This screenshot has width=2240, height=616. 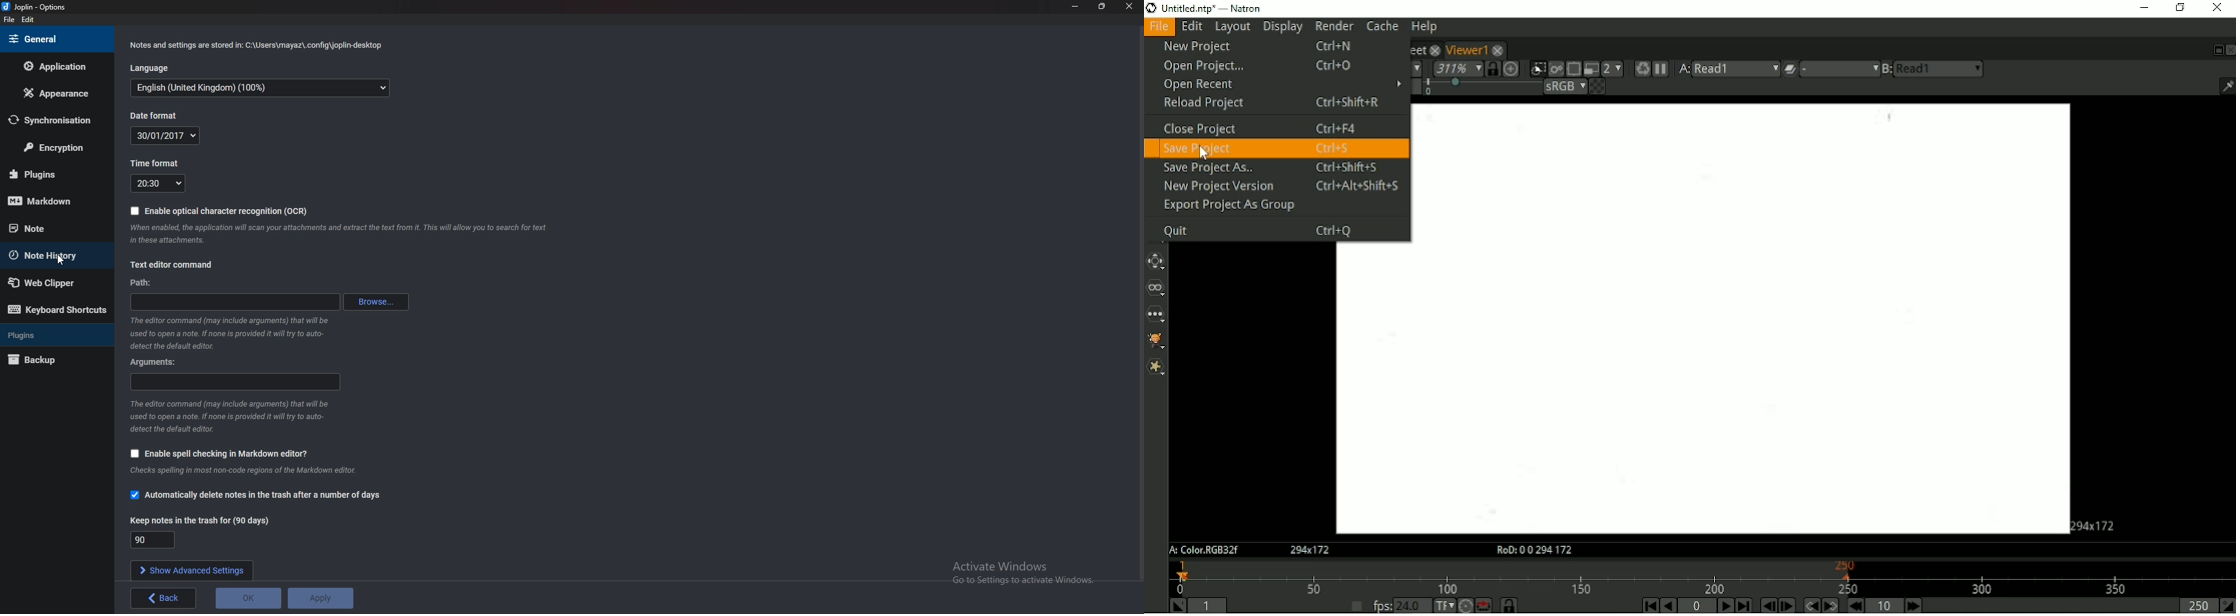 I want to click on Plugins, so click(x=50, y=175).